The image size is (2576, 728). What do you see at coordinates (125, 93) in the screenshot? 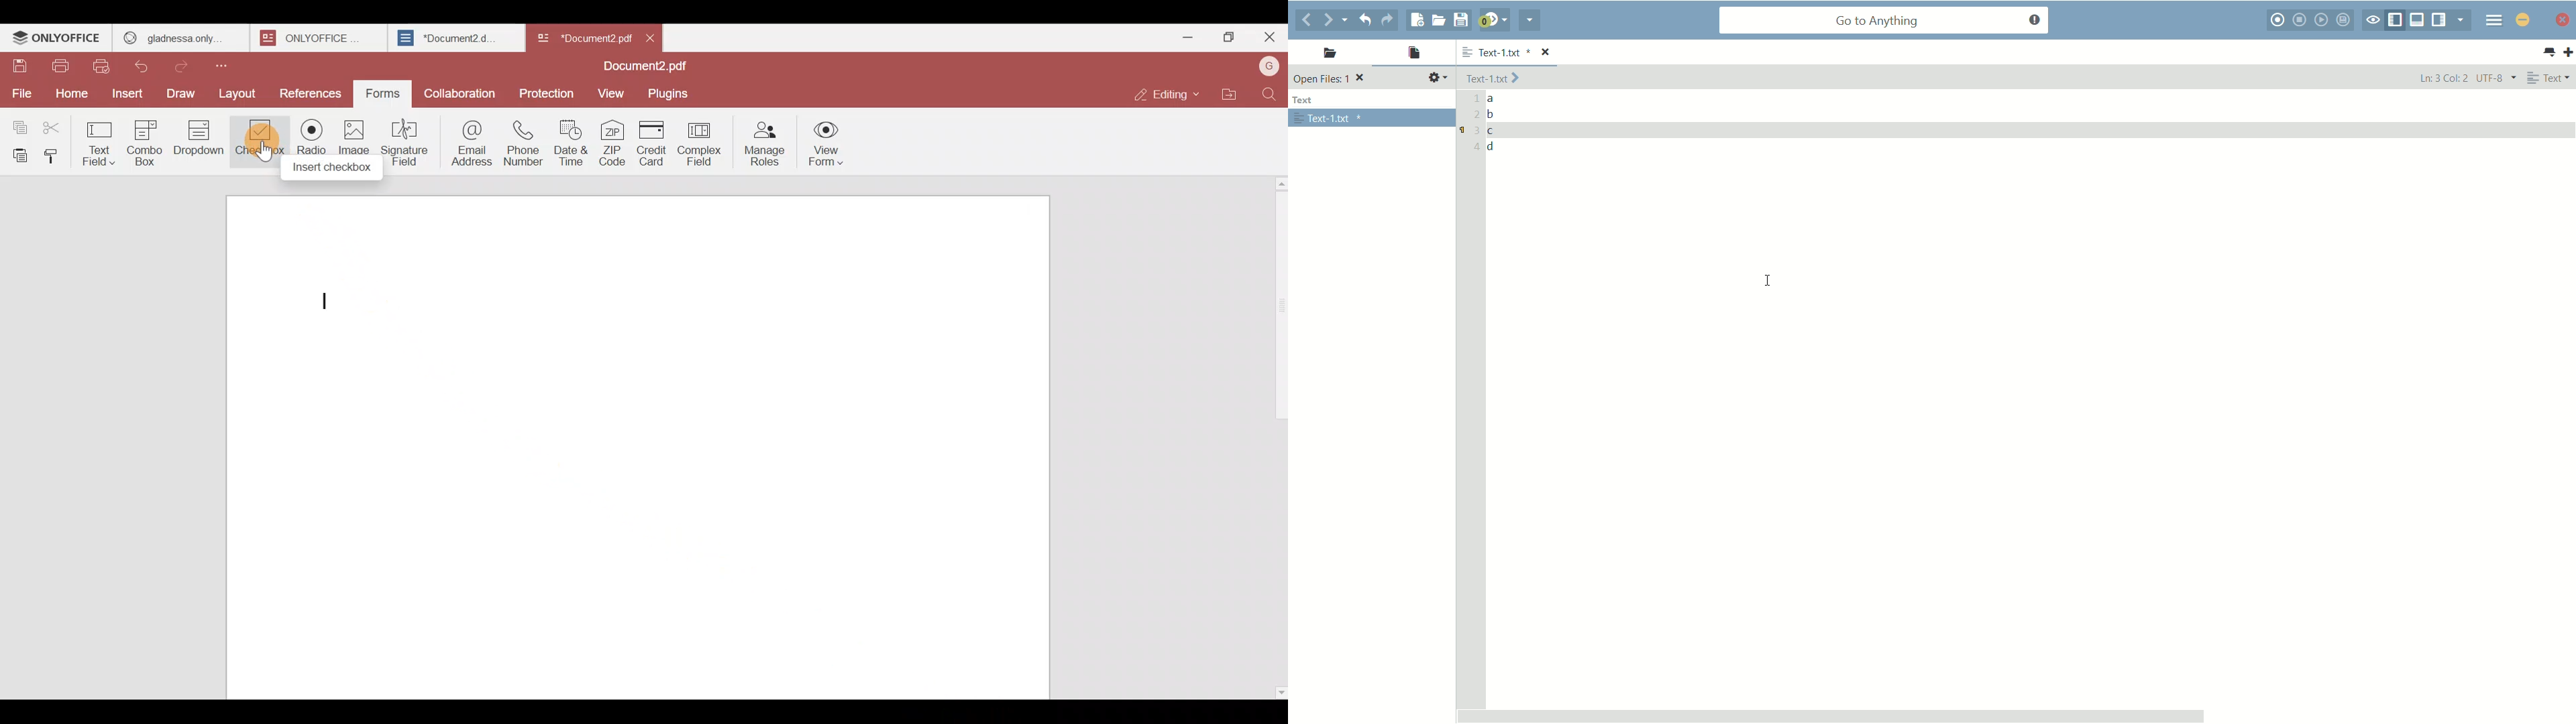
I see `Insert` at bounding box center [125, 93].